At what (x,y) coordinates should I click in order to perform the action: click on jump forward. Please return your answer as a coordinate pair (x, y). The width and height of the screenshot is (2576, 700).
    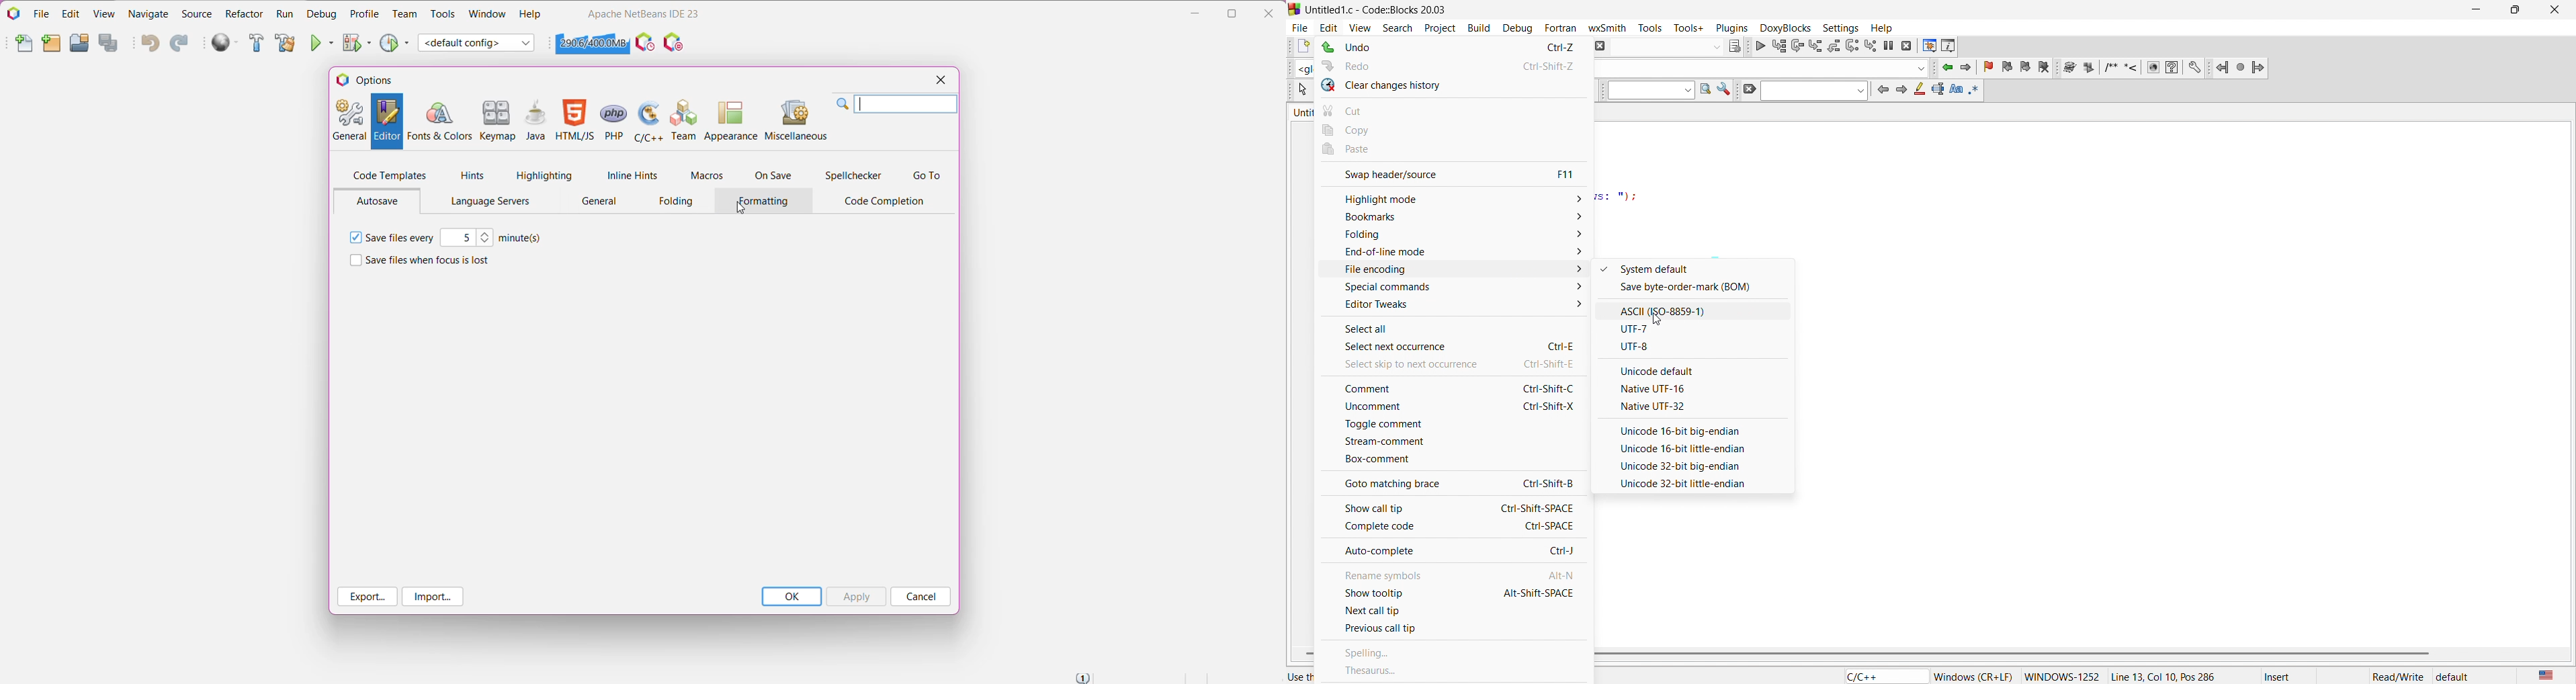
    Looking at the image, I should click on (1966, 68).